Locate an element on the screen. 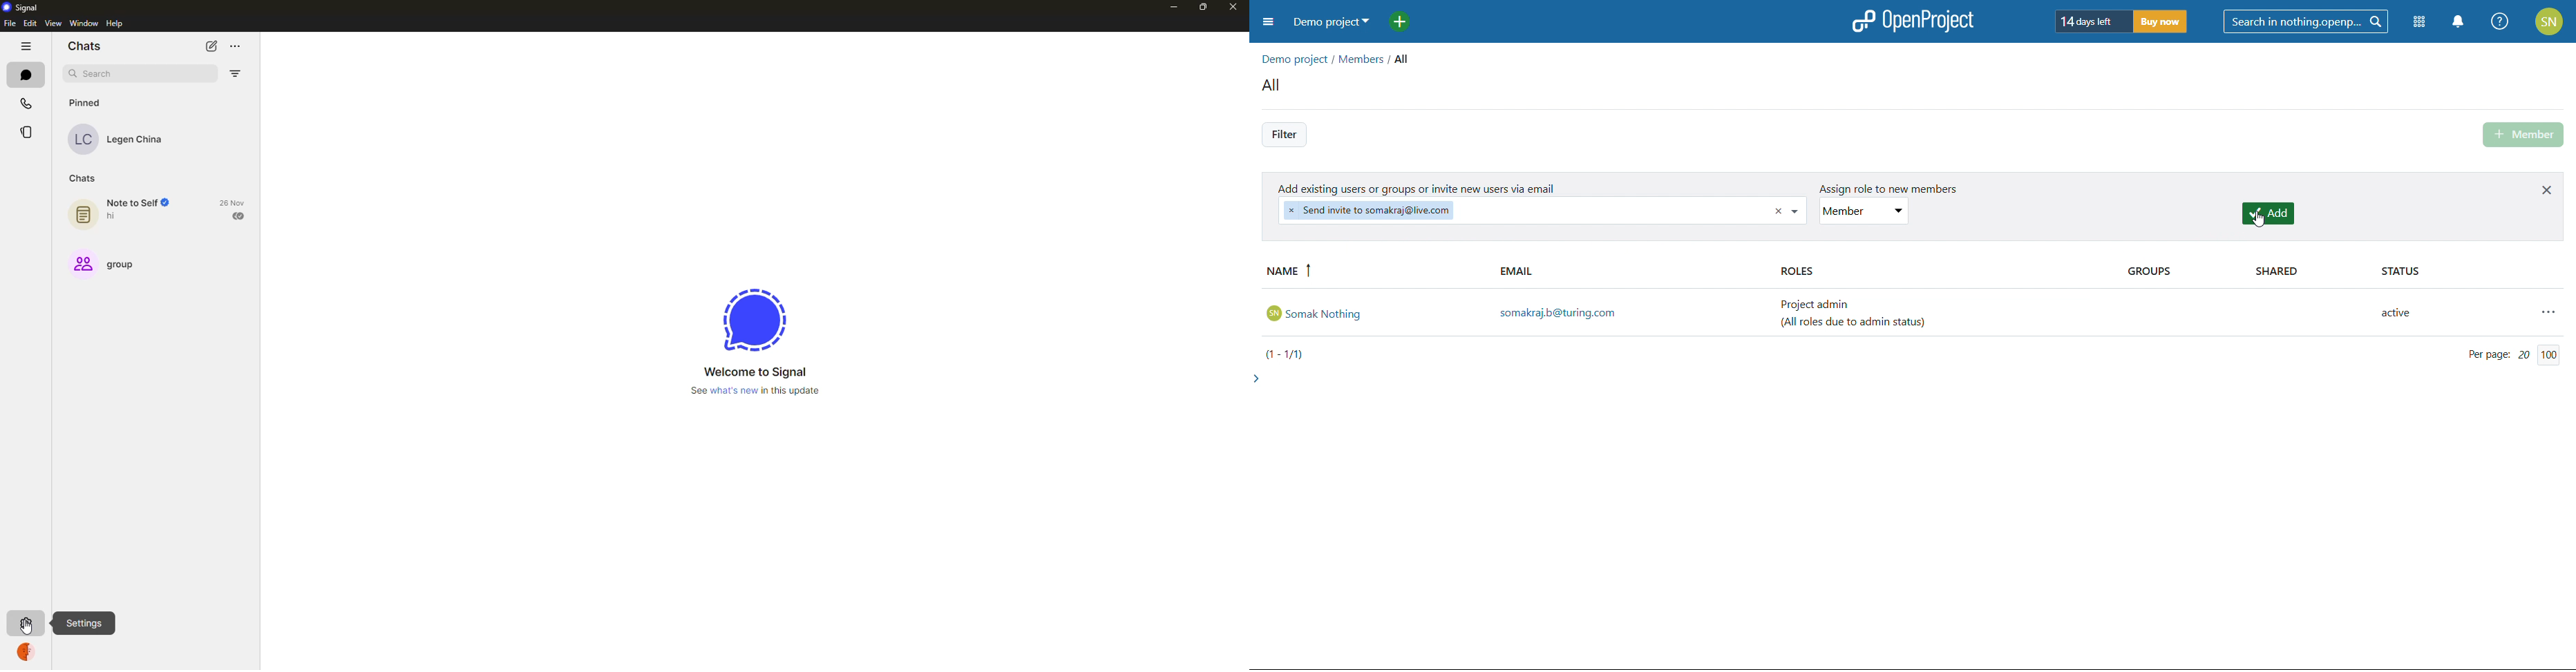  Note icon is located at coordinates (82, 212).